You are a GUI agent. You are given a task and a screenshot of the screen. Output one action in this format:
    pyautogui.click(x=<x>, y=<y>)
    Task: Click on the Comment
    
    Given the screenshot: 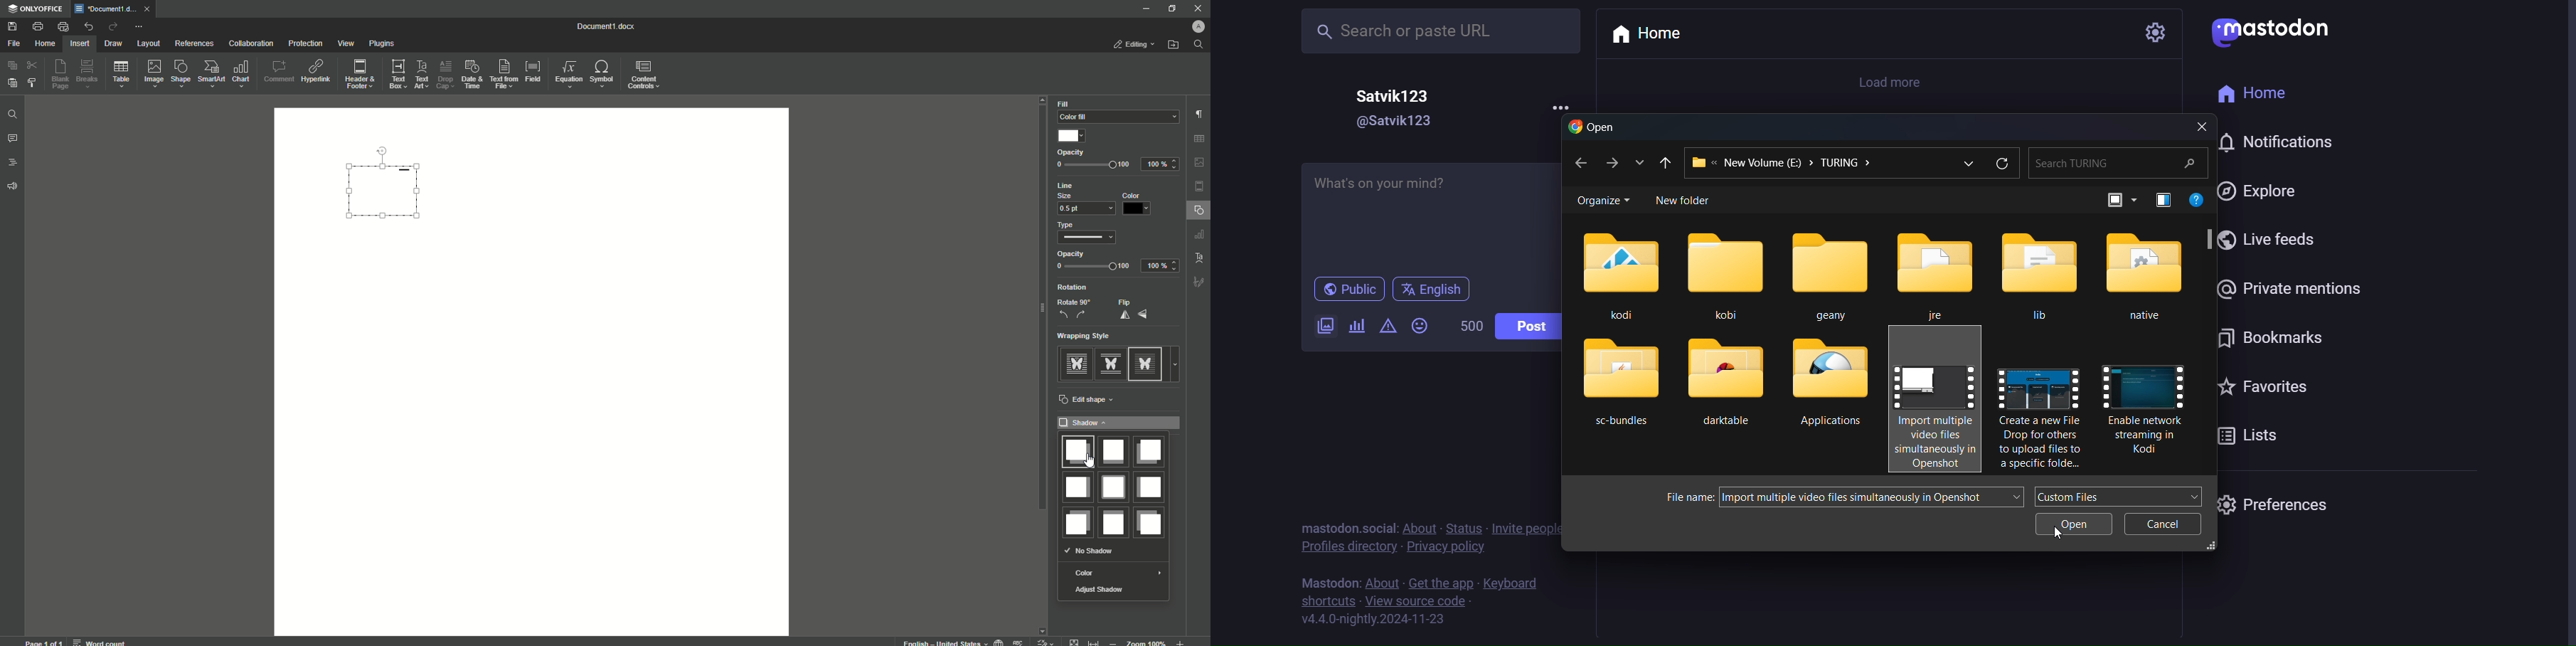 What is the action you would take?
    pyautogui.click(x=279, y=71)
    